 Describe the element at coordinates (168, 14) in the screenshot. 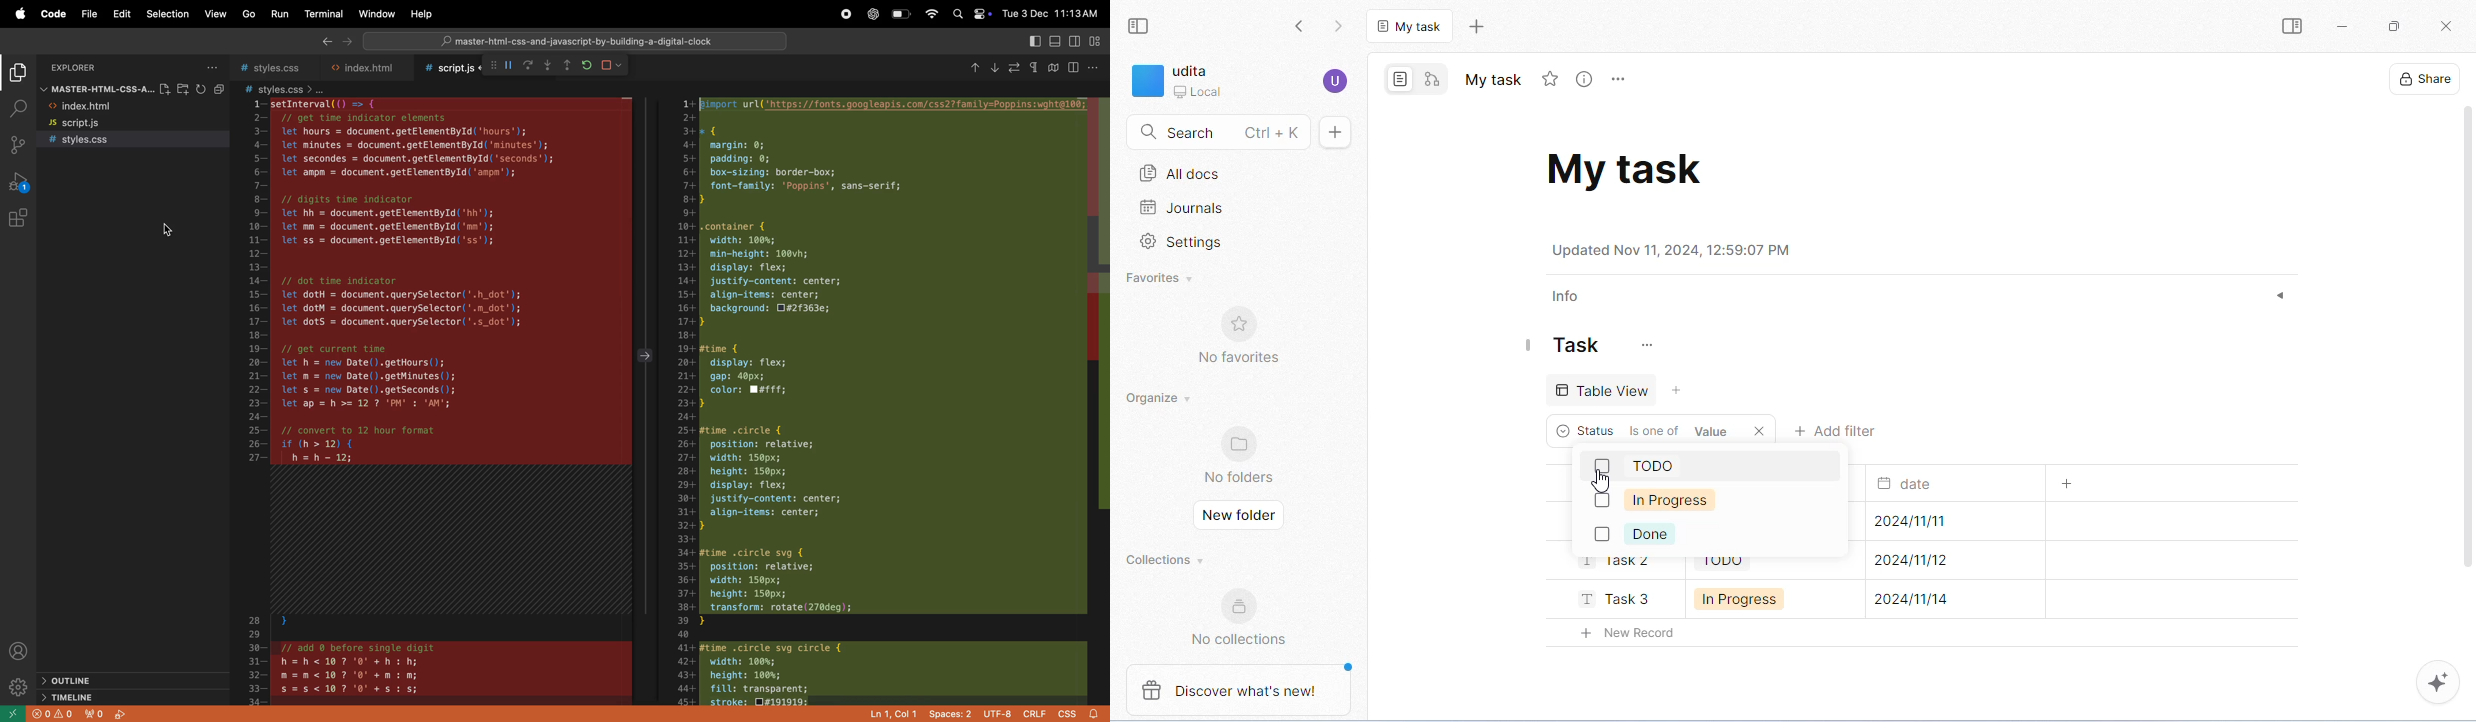

I see `selection` at that location.